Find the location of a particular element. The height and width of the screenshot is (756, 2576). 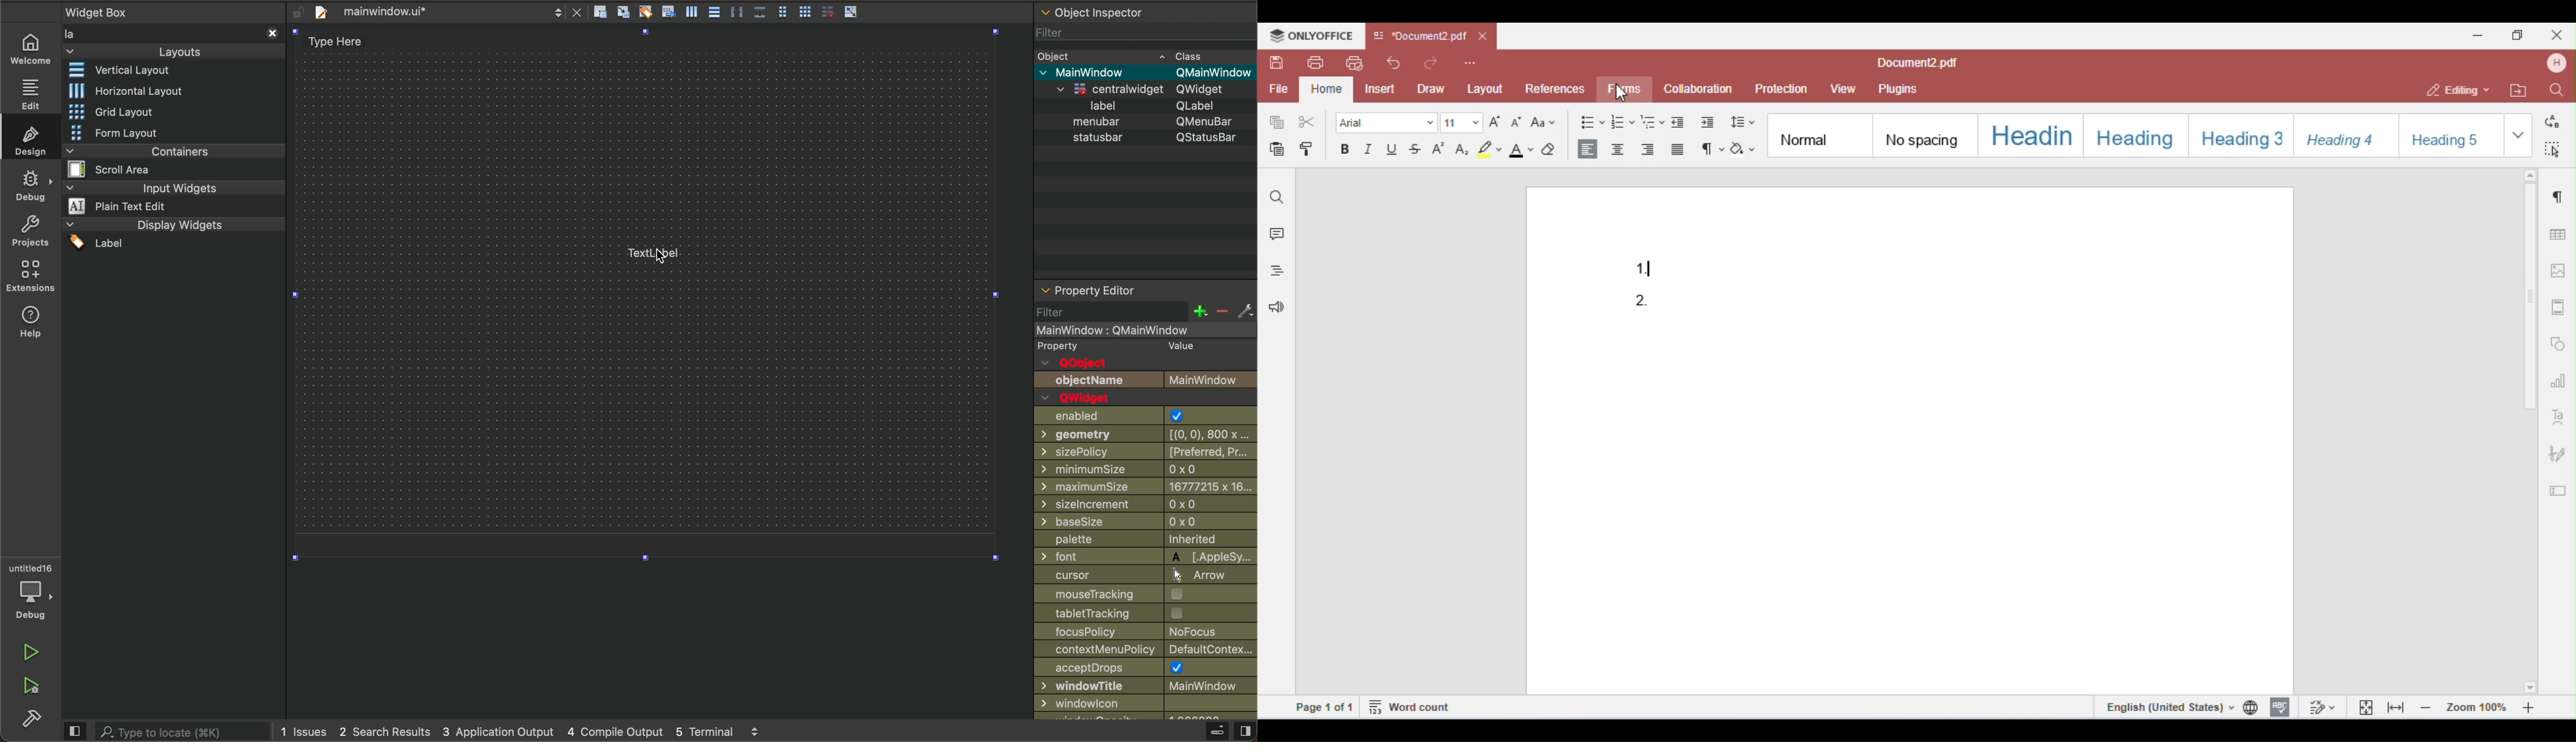

debug is located at coordinates (29, 595).